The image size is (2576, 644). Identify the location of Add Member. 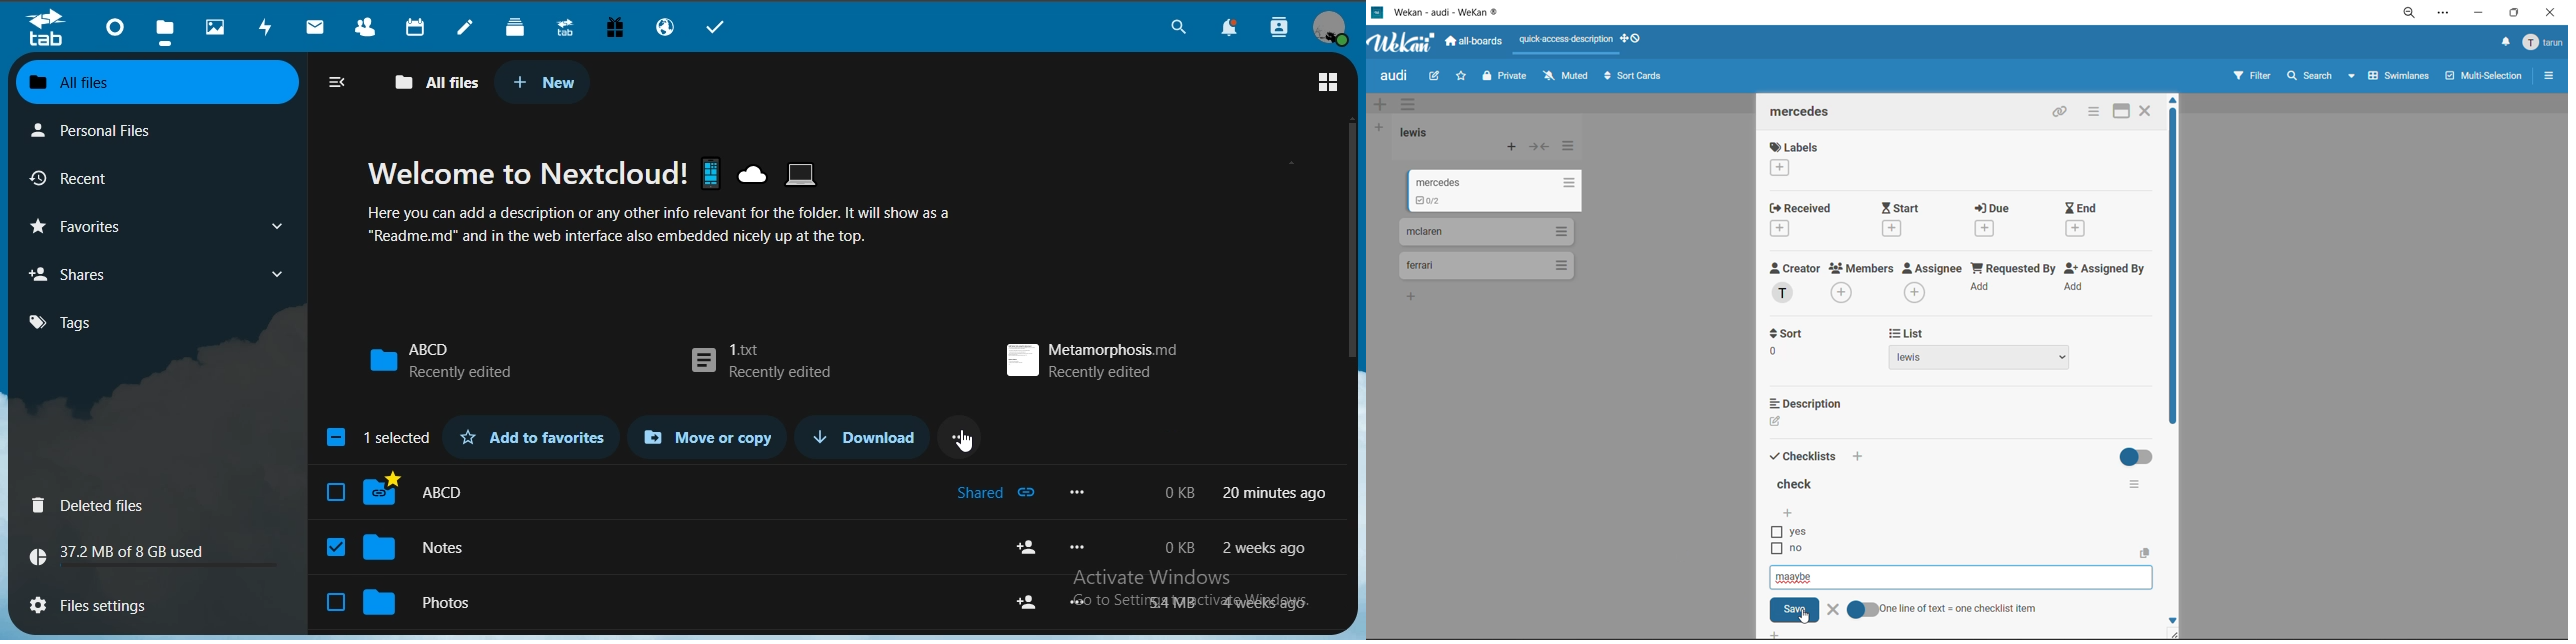
(1843, 294).